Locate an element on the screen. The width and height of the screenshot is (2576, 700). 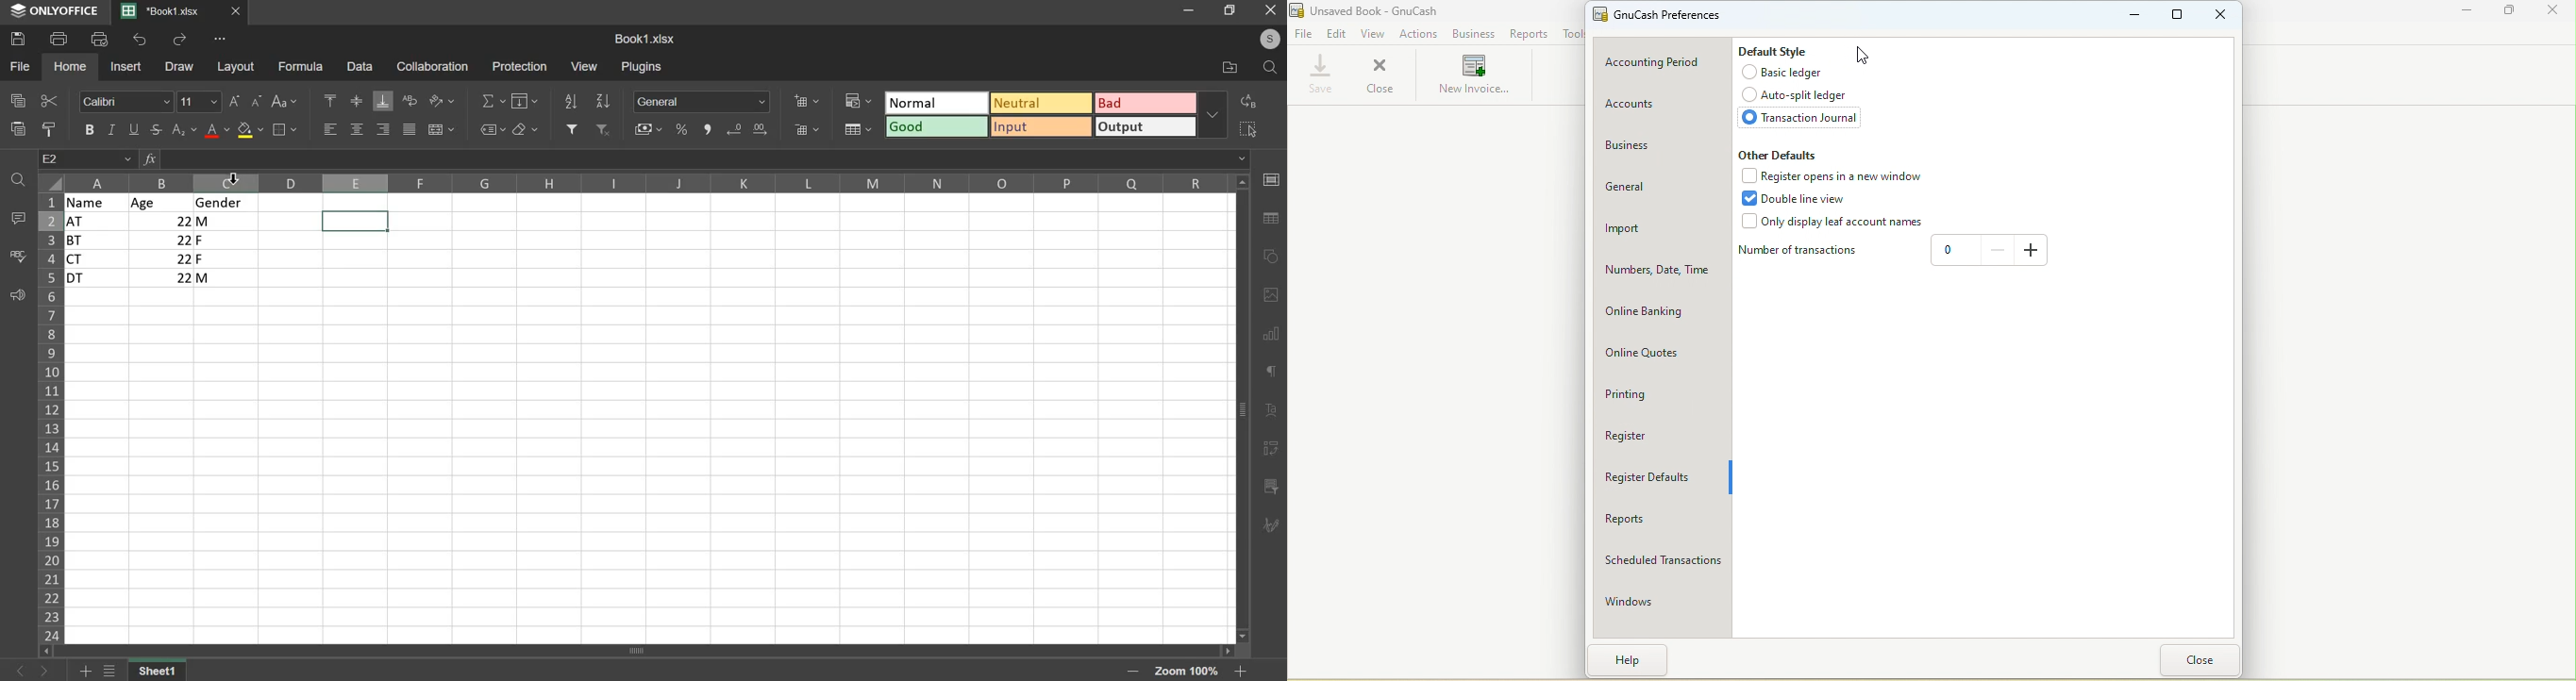
insert is located at coordinates (126, 65).